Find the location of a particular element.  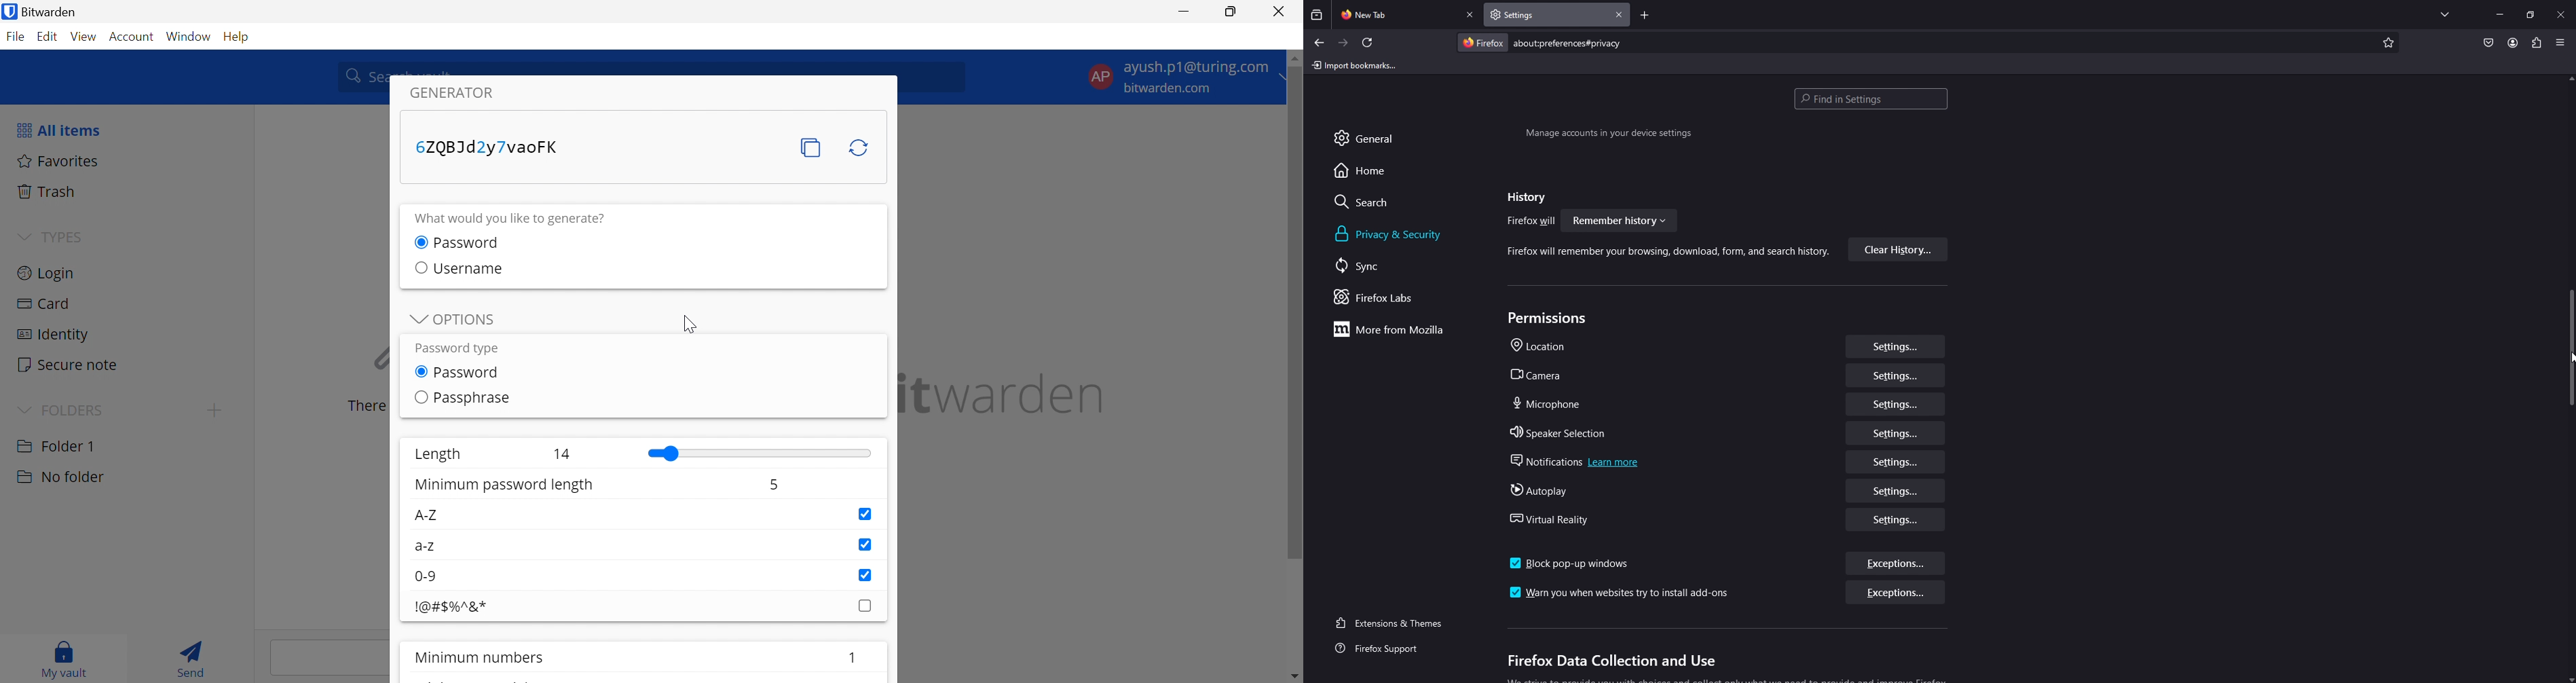

autoplay is located at coordinates (1544, 491).